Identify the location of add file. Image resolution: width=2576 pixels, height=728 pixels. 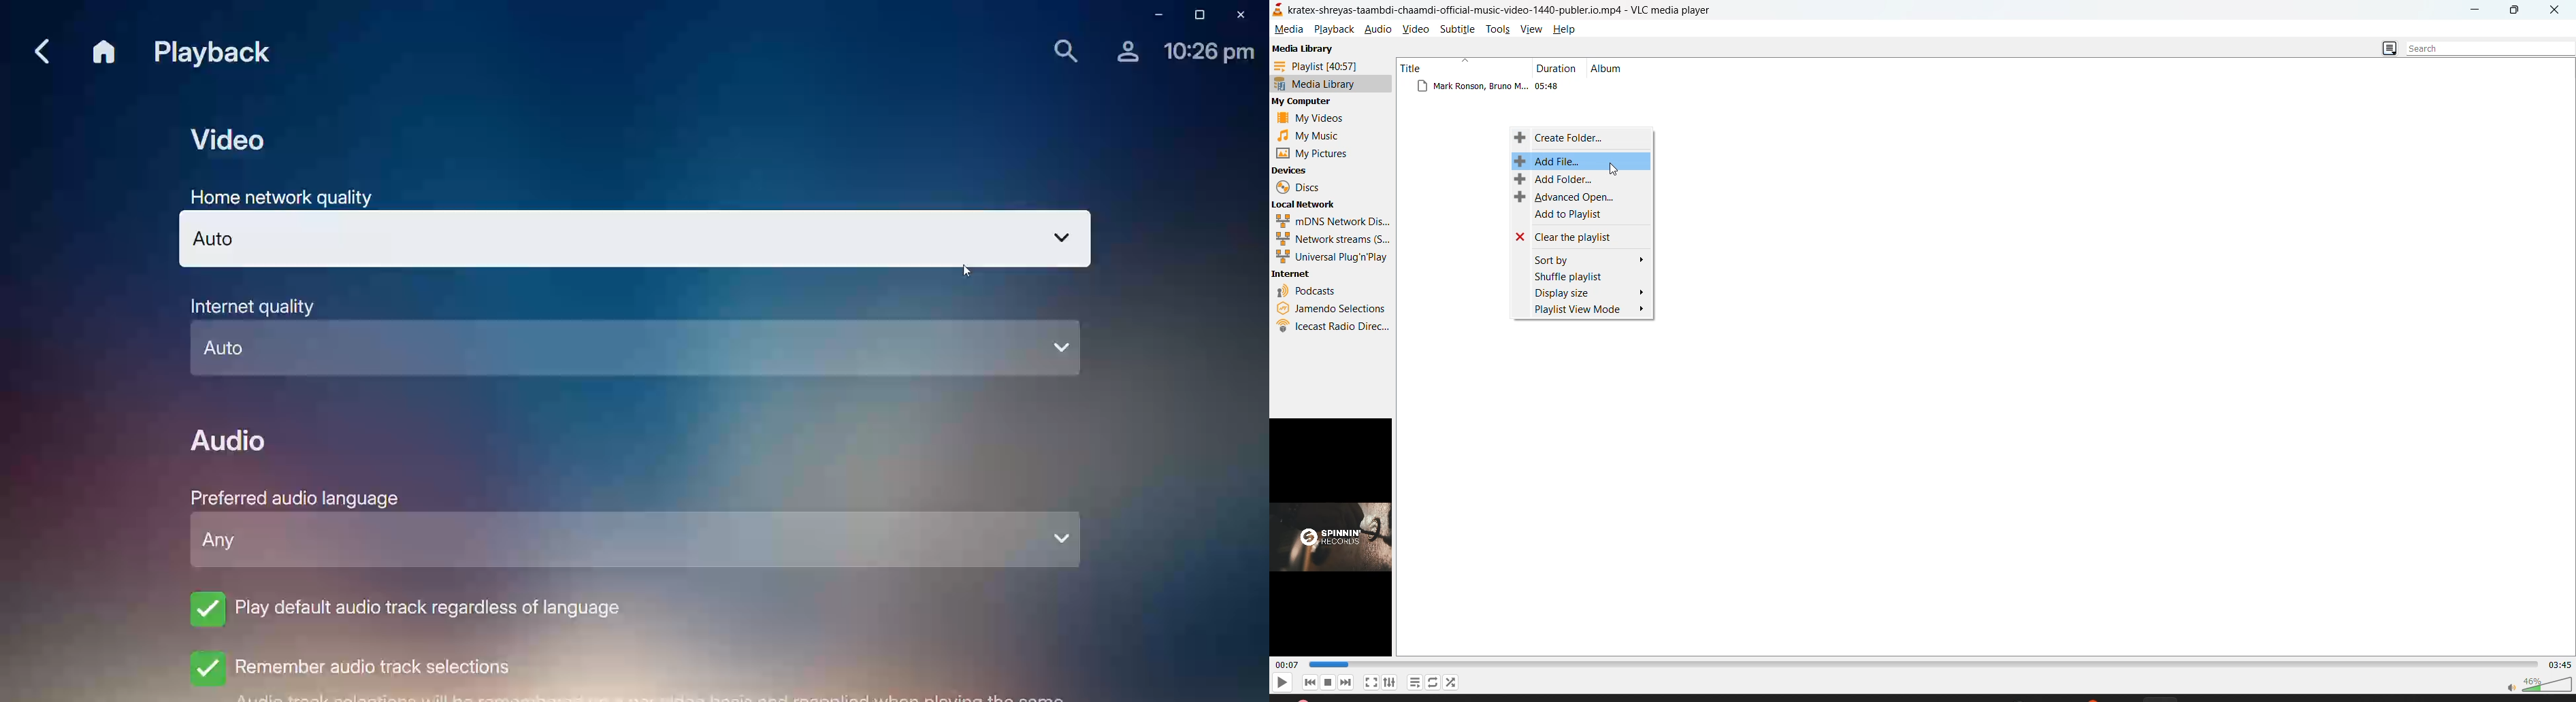
(1552, 161).